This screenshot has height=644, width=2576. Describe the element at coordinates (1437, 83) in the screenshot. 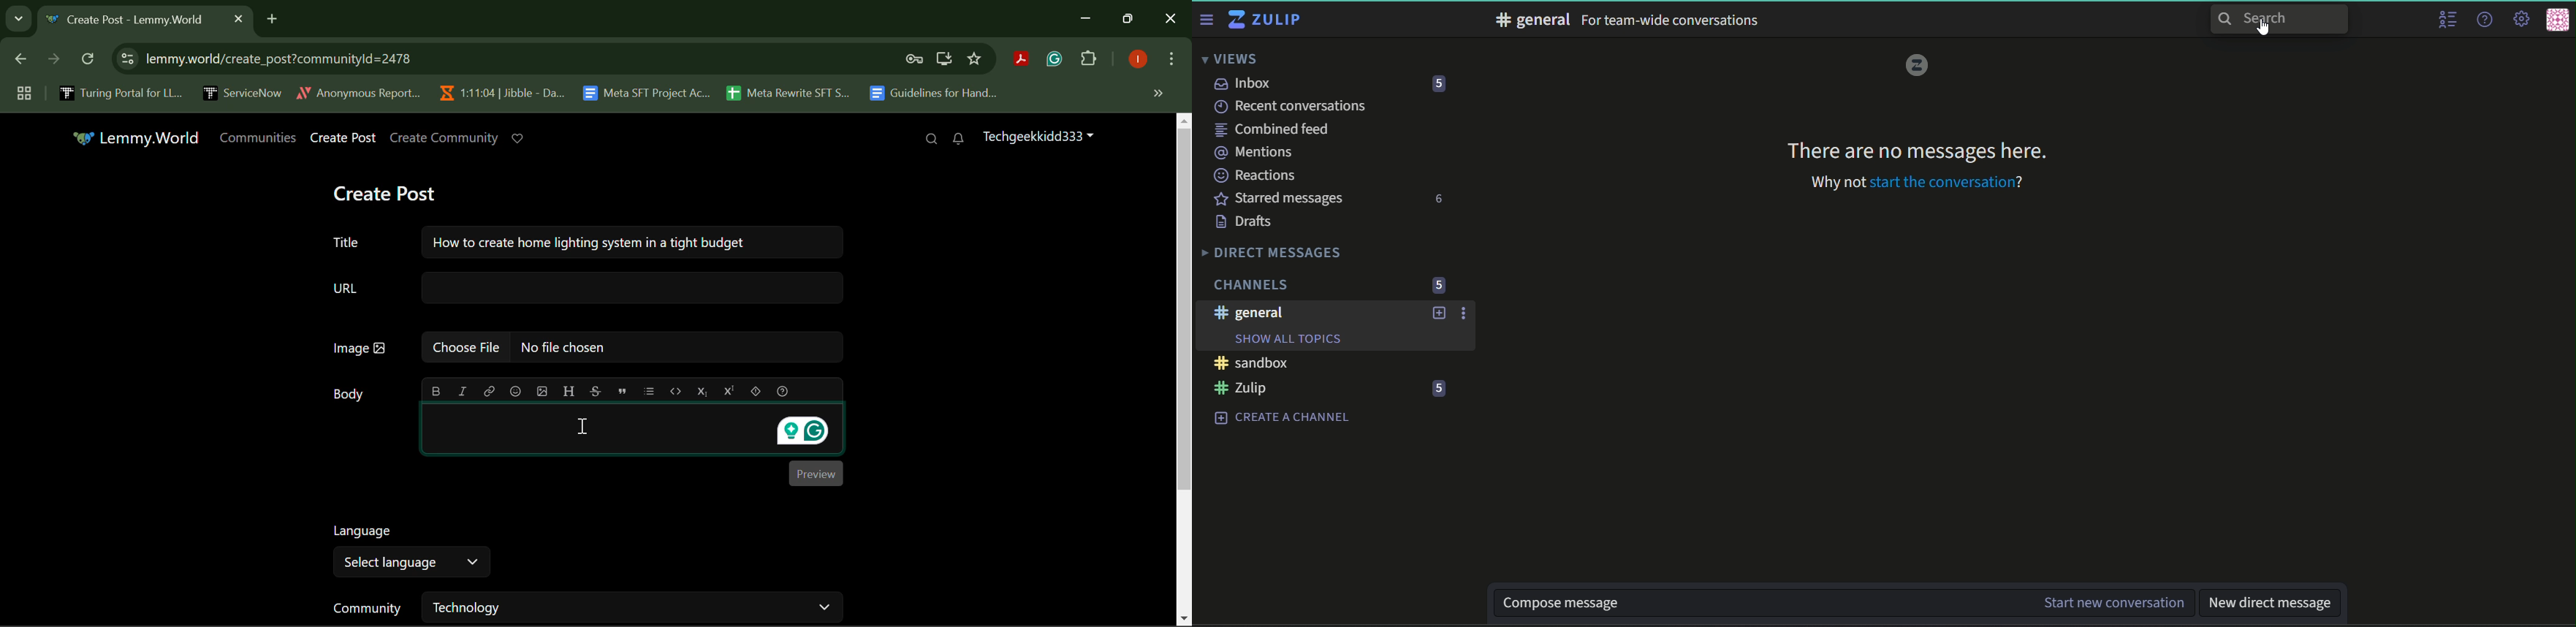

I see `number` at that location.